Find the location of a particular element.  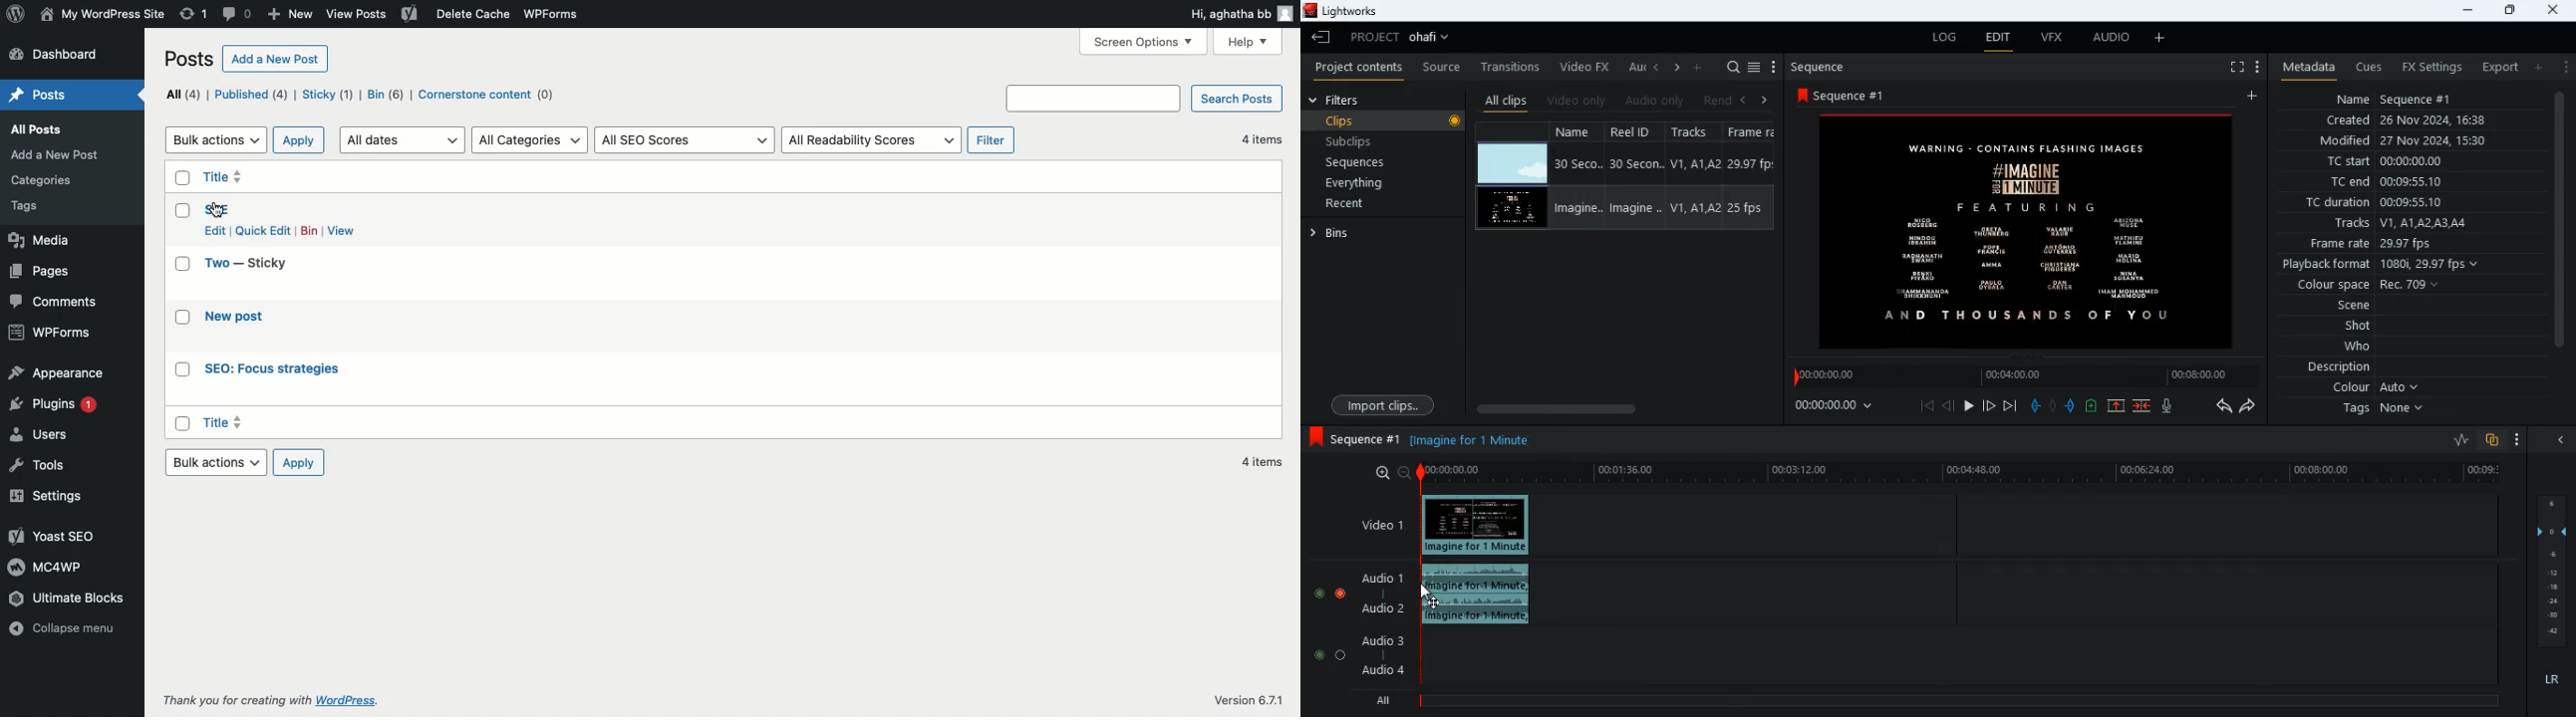

Dashboard is located at coordinates (62, 54).